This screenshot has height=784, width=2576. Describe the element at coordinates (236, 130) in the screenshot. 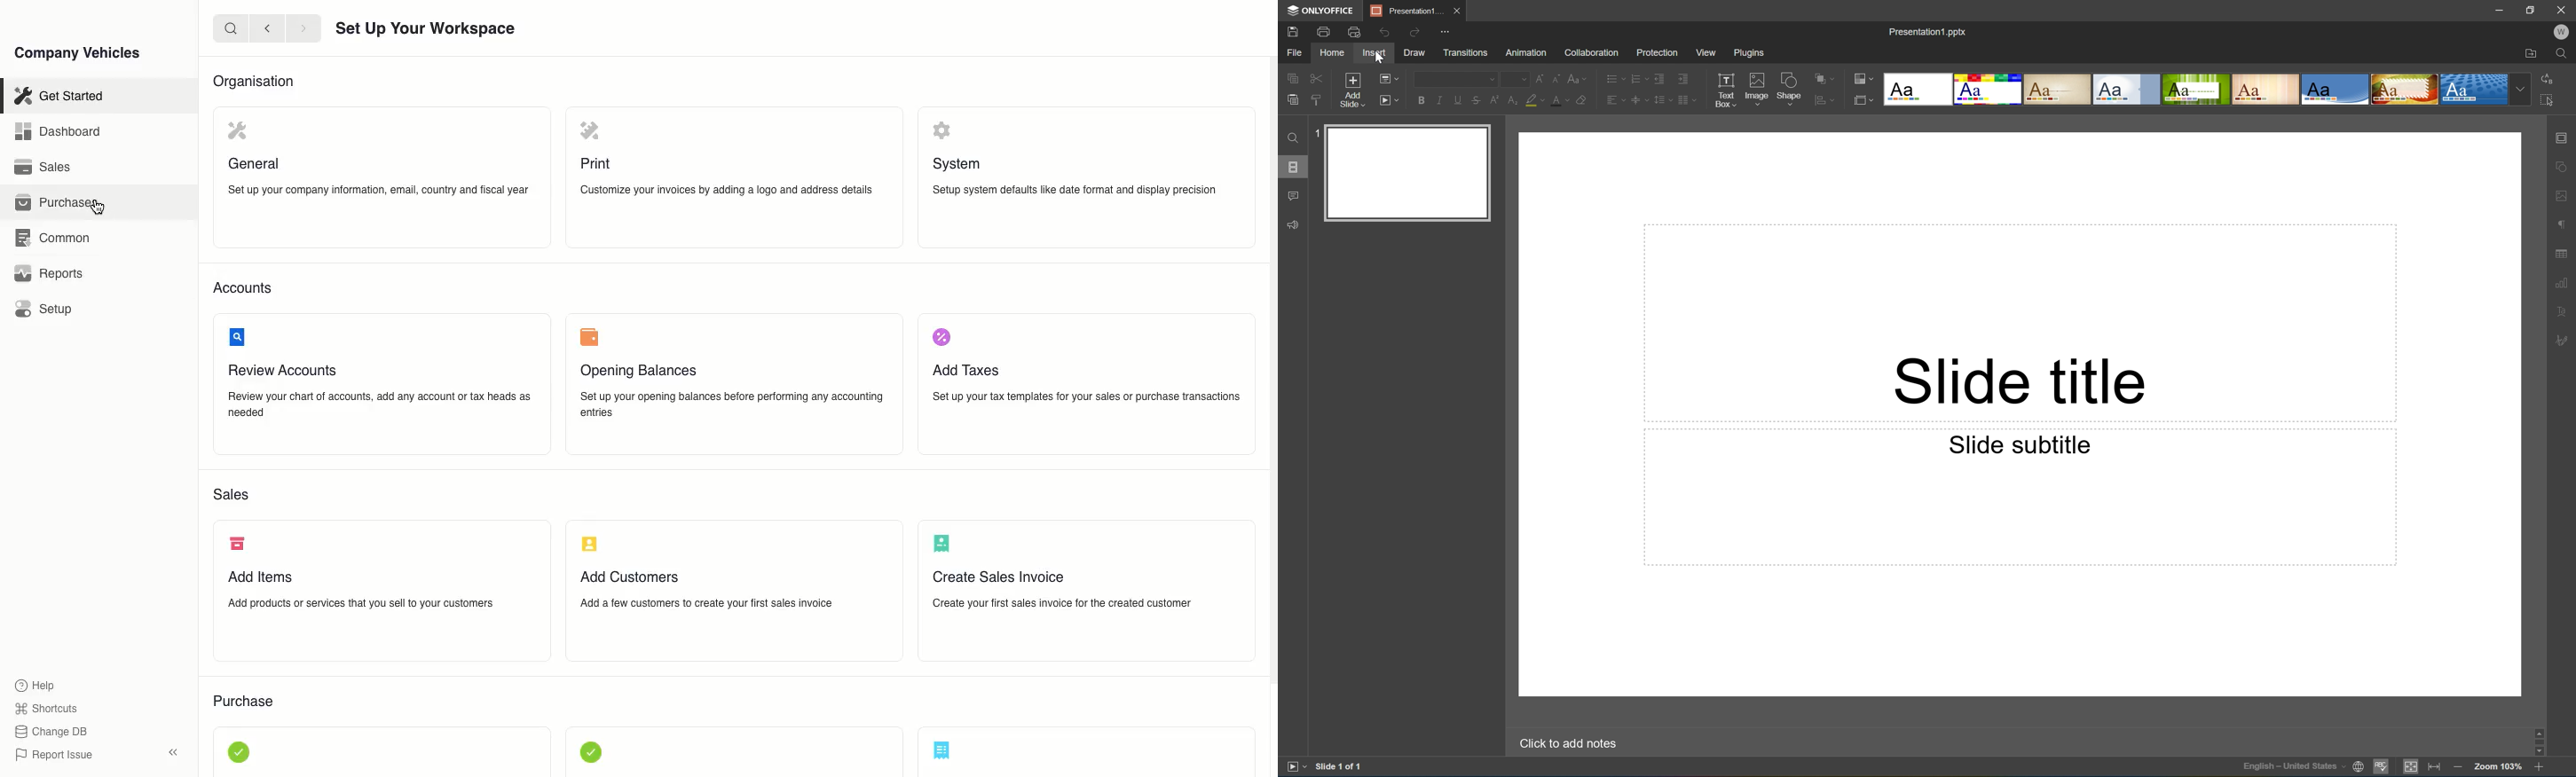

I see `icon` at that location.